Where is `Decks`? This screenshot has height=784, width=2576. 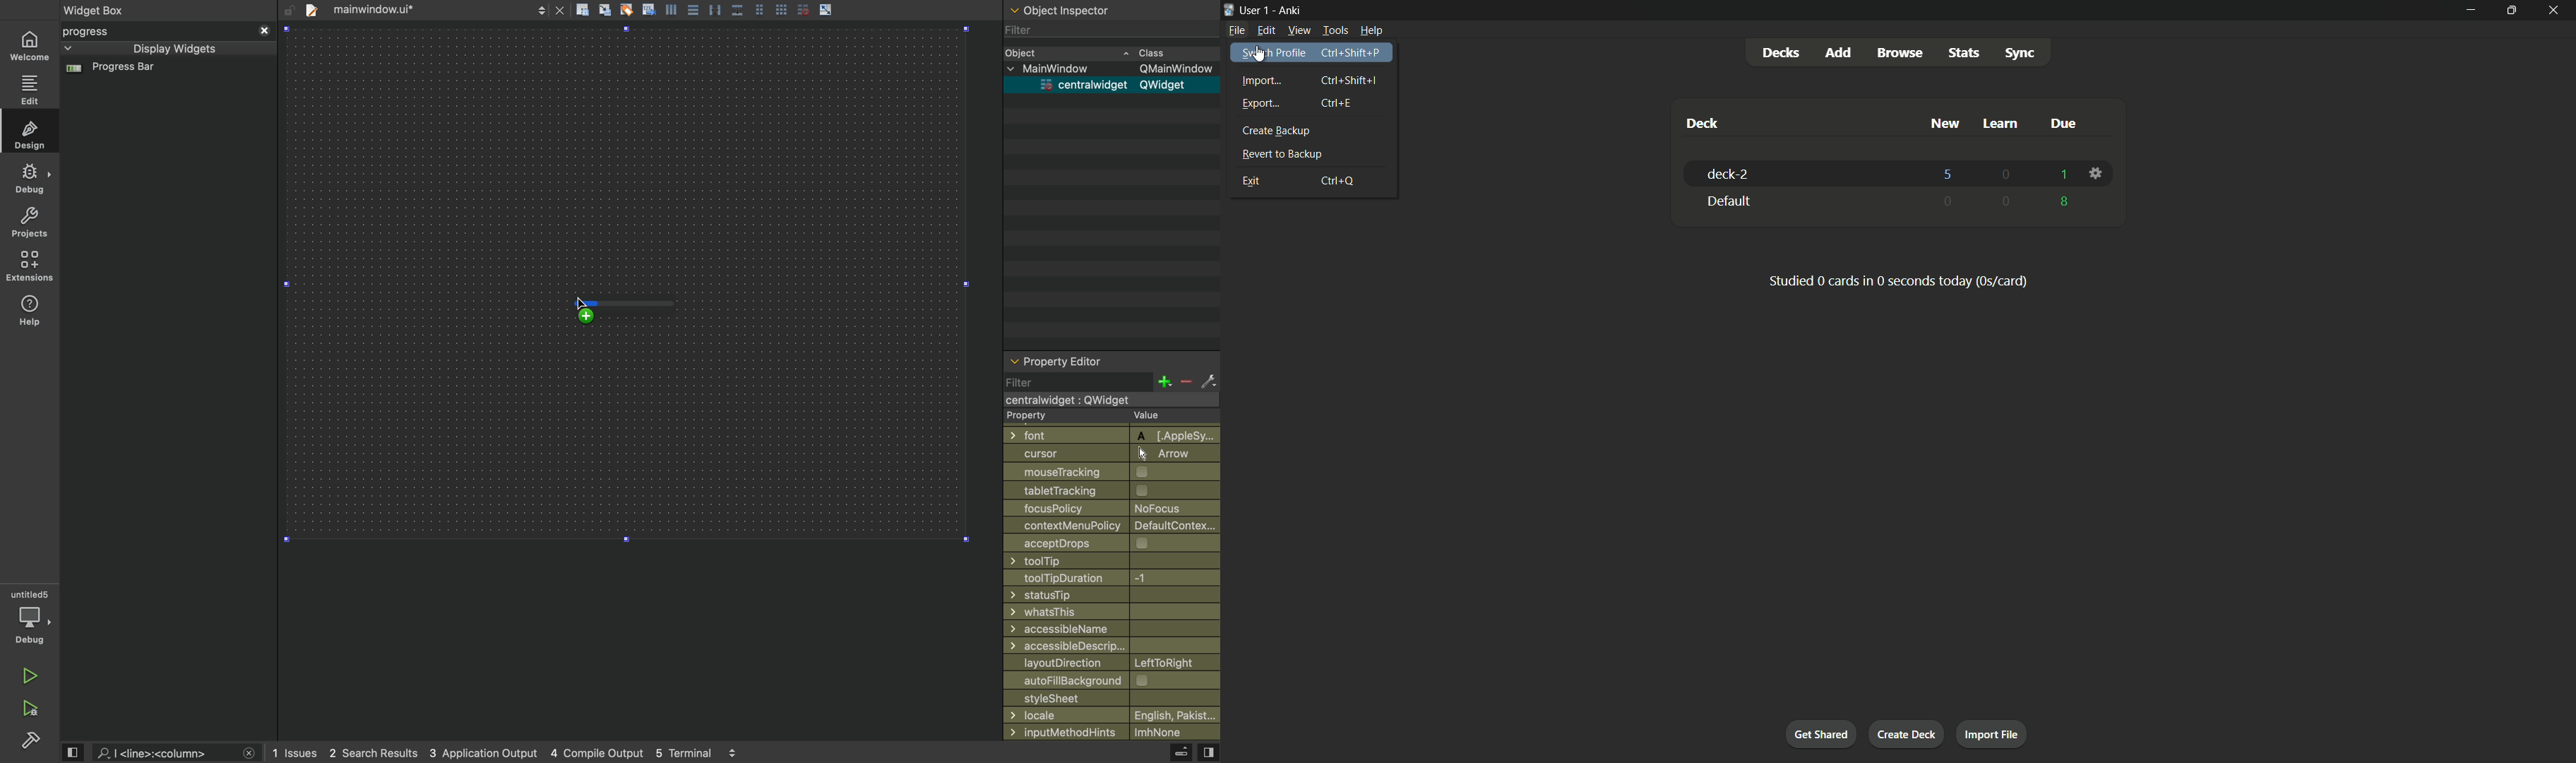
Decks is located at coordinates (1780, 52).